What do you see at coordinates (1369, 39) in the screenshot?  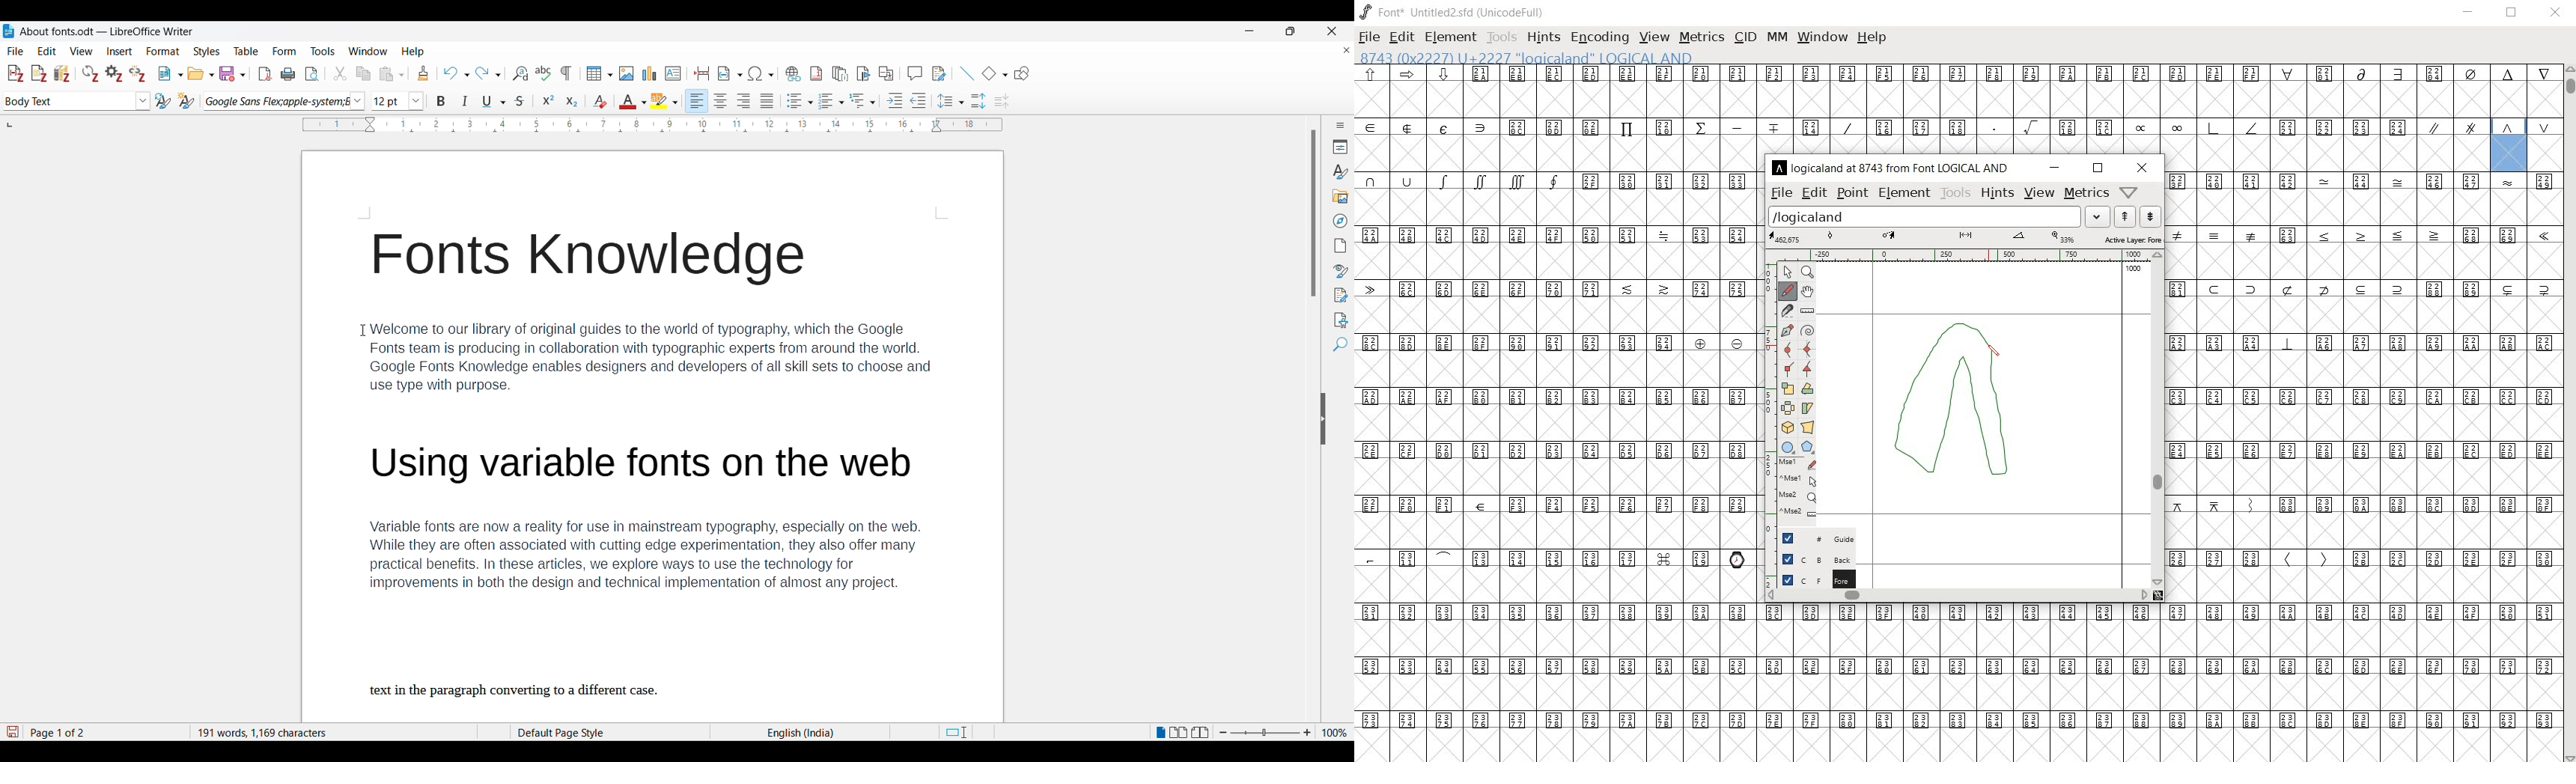 I see `file` at bounding box center [1369, 39].